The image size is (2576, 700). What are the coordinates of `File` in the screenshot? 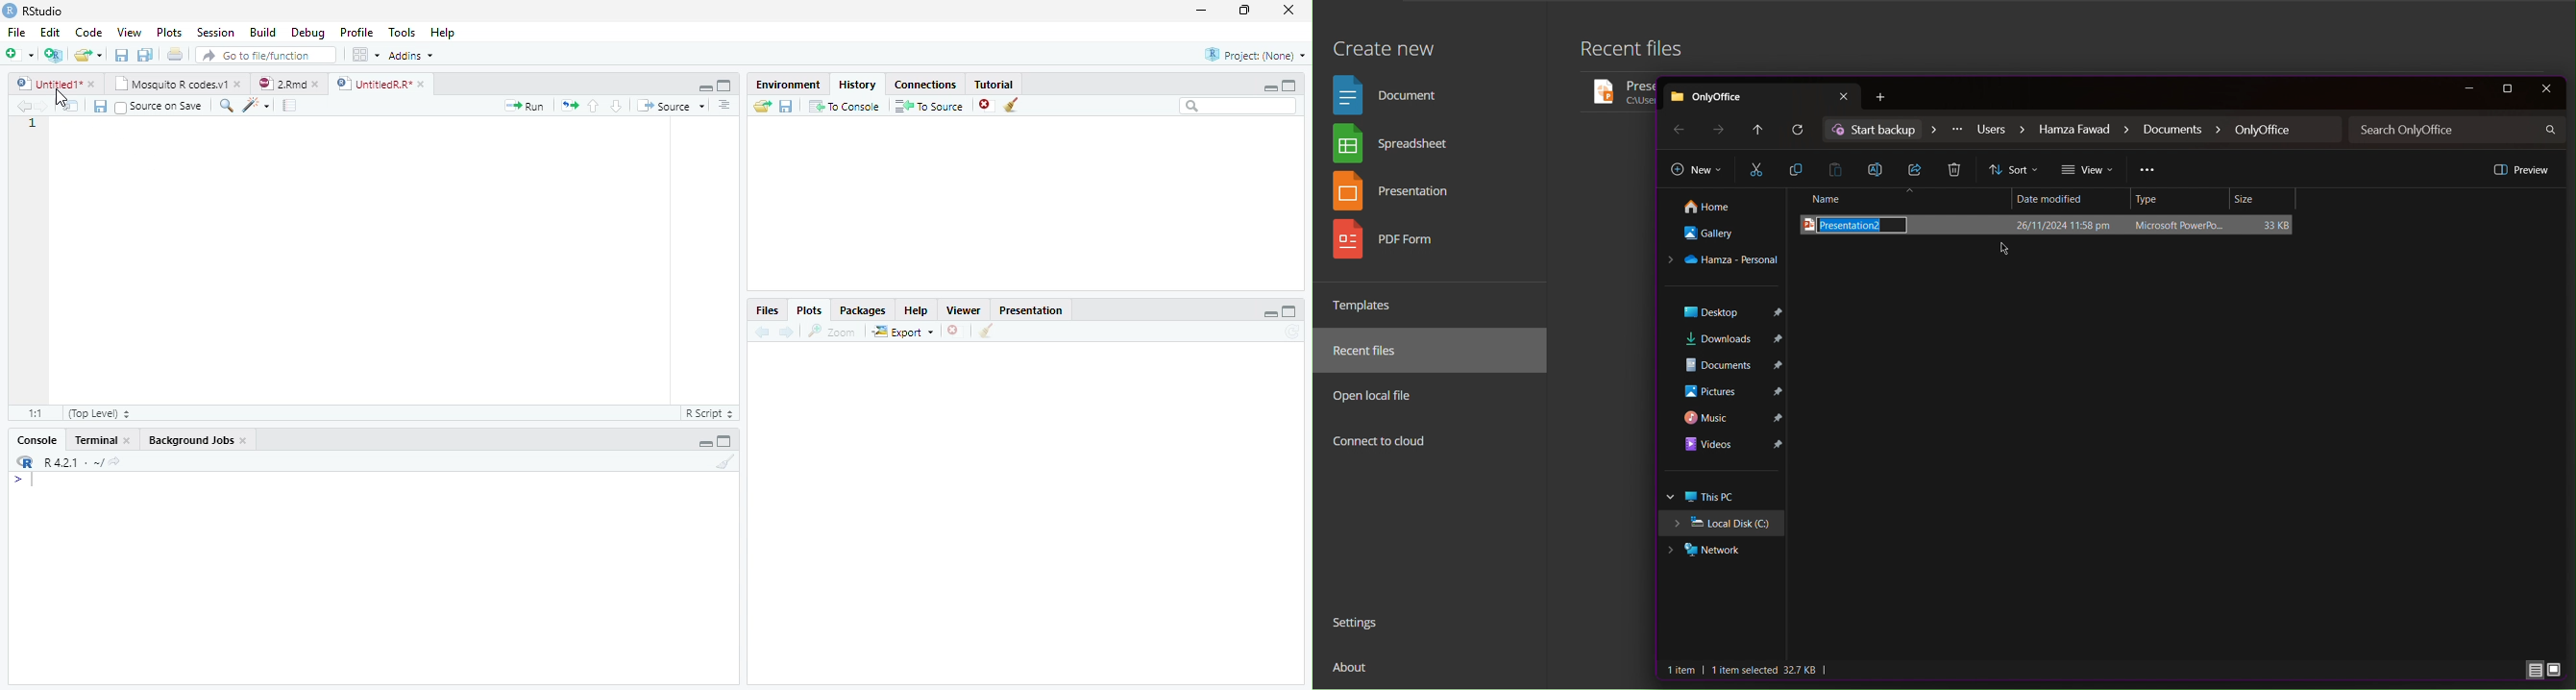 It's located at (17, 33).